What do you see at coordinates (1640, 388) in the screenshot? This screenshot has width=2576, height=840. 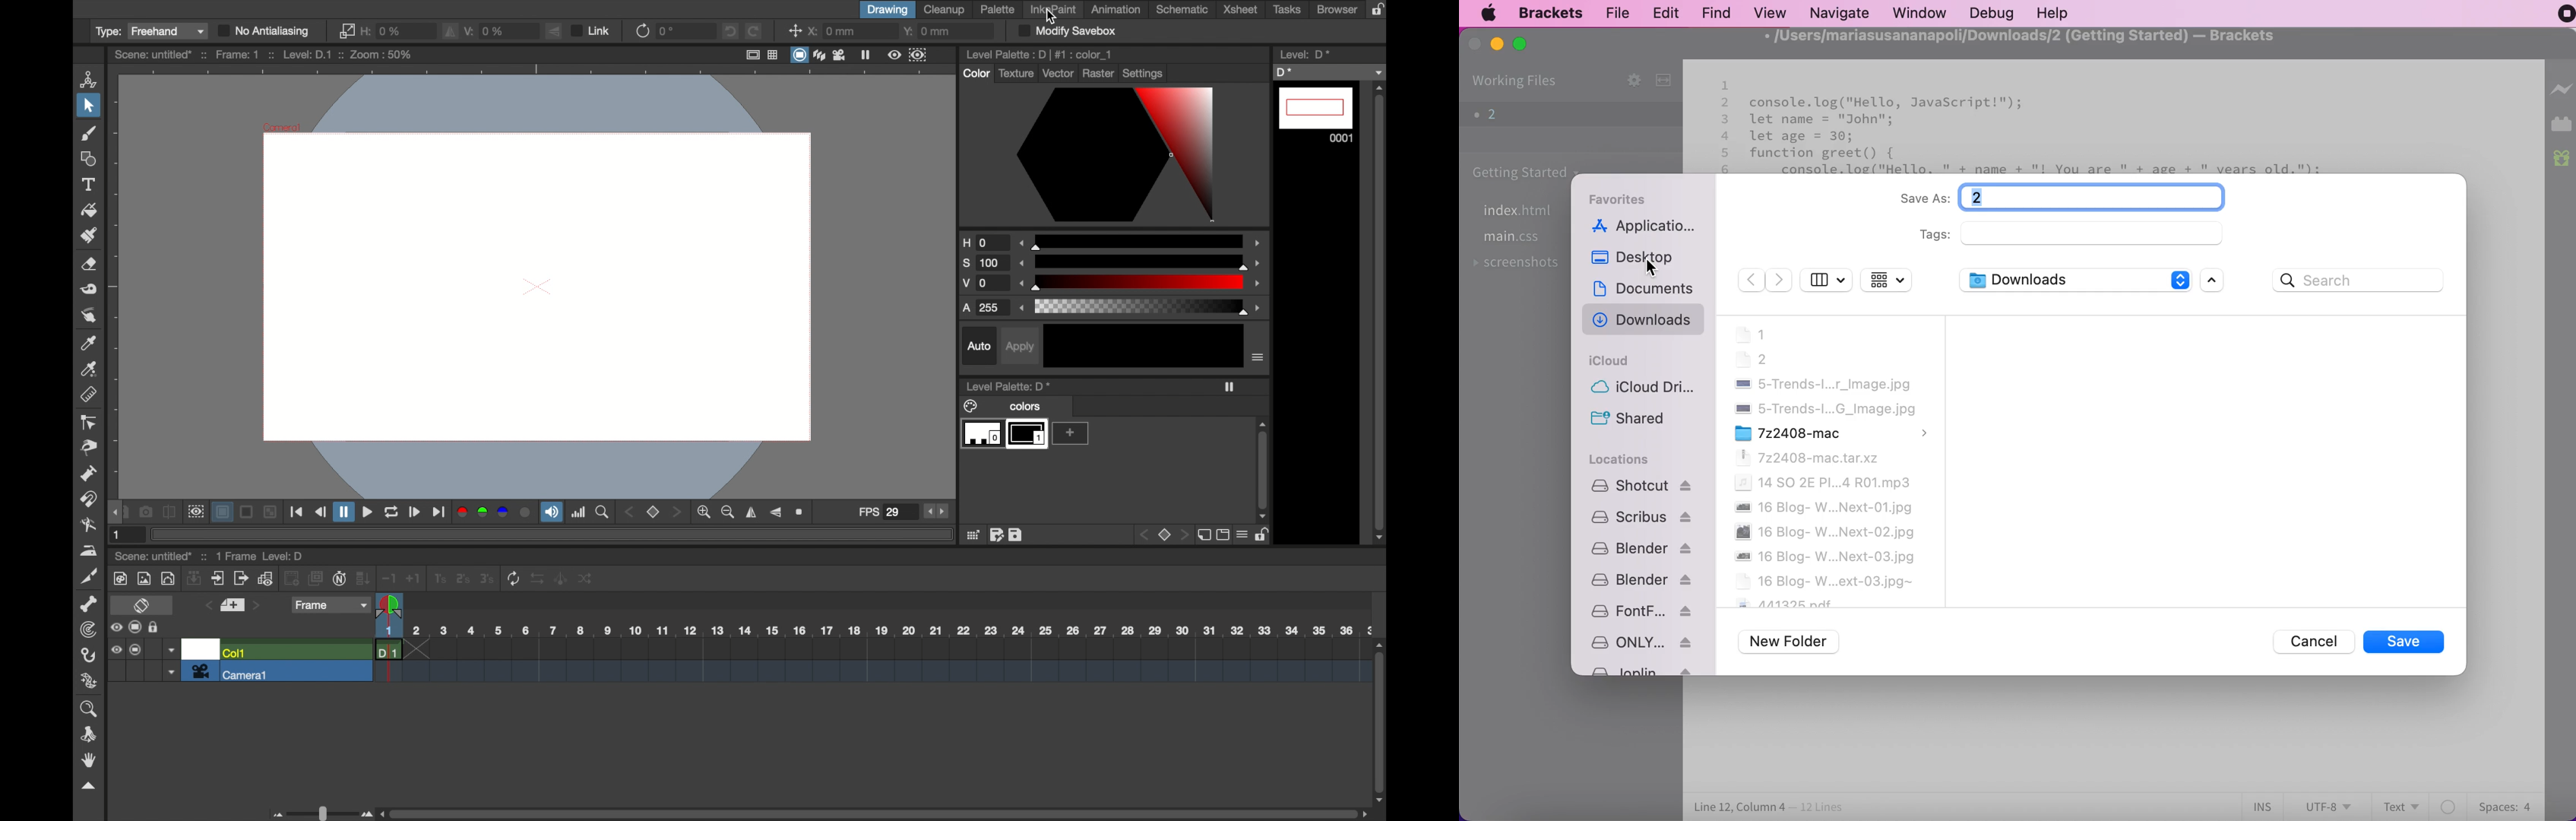 I see `icloud drive` at bounding box center [1640, 388].